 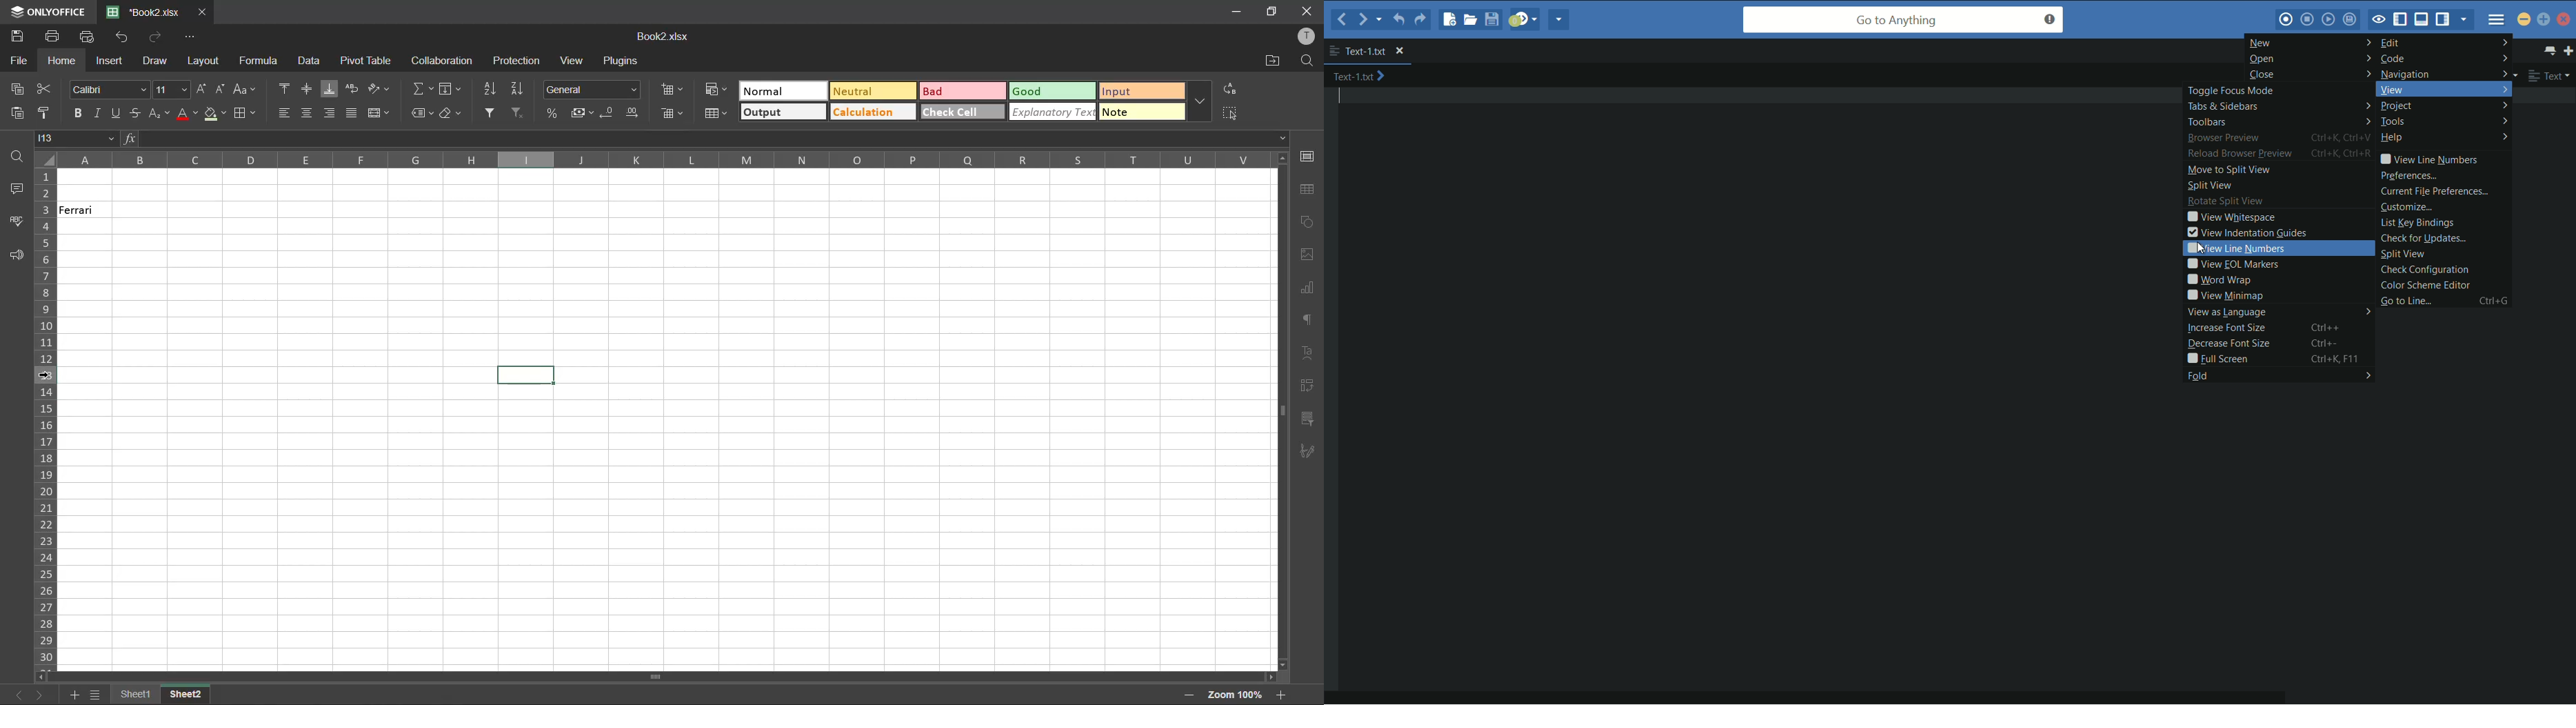 What do you see at coordinates (457, 115) in the screenshot?
I see `clear` at bounding box center [457, 115].